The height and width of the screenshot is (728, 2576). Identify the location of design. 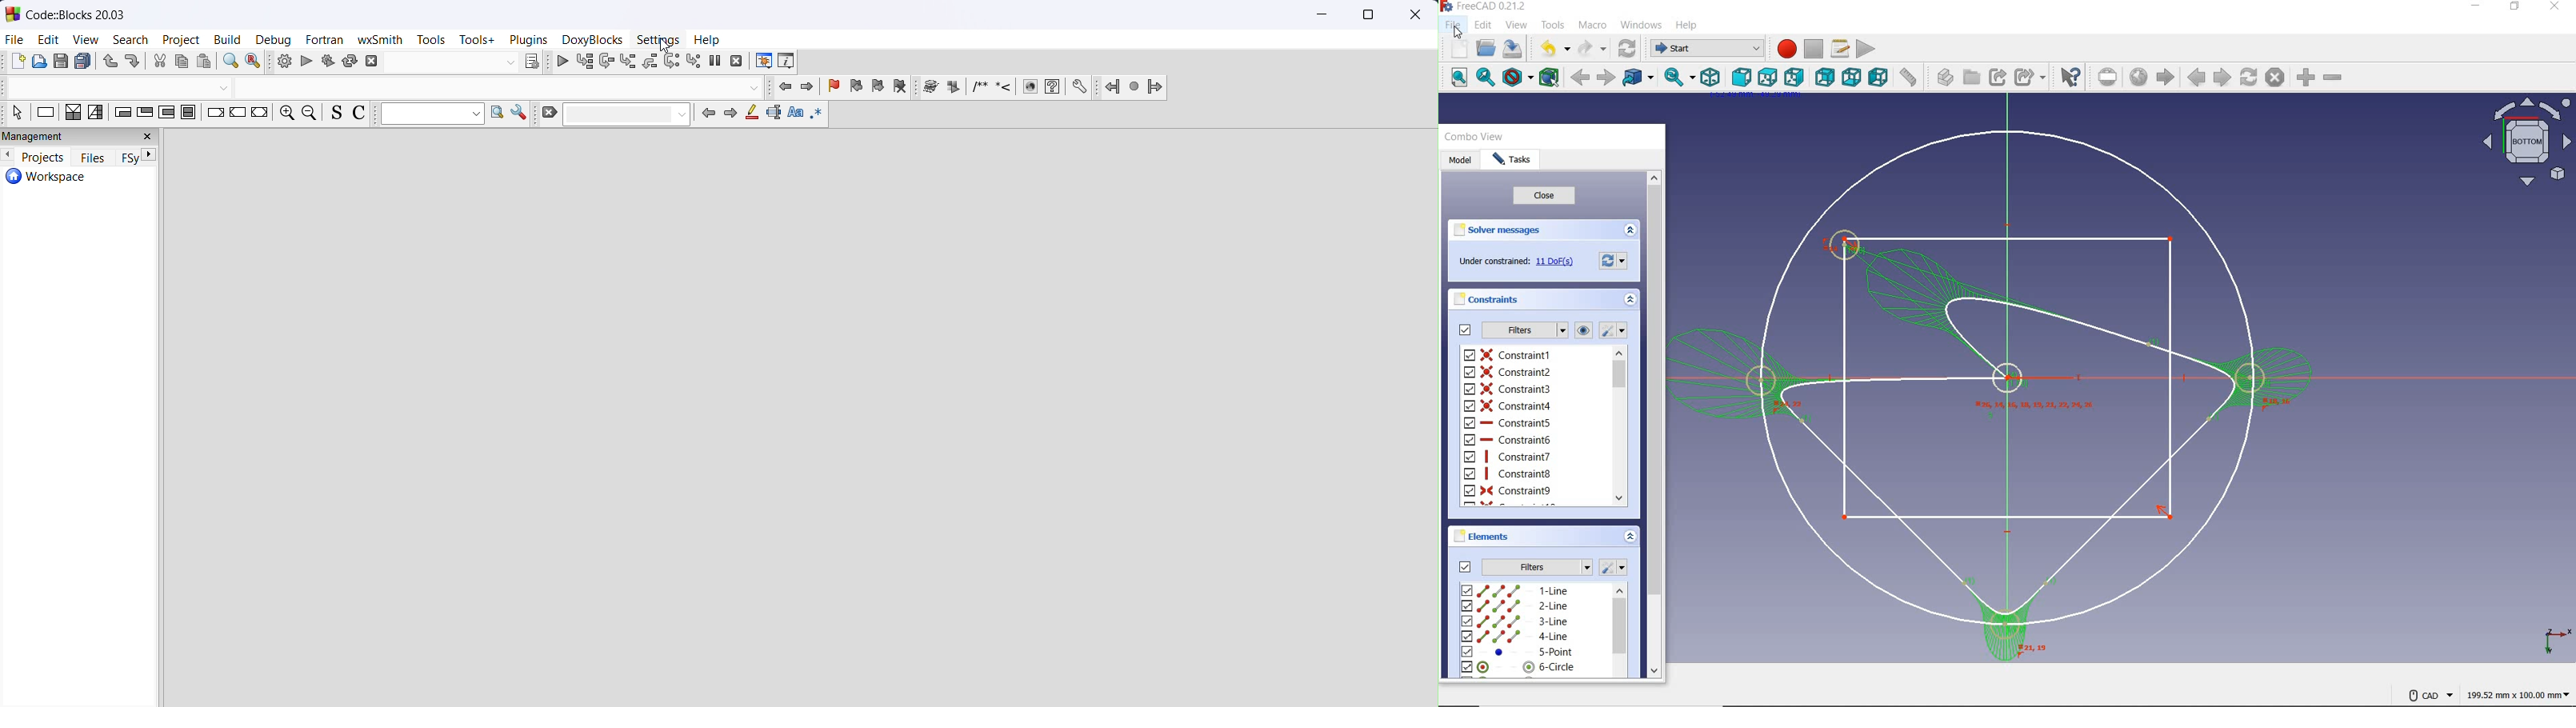
(1993, 393).